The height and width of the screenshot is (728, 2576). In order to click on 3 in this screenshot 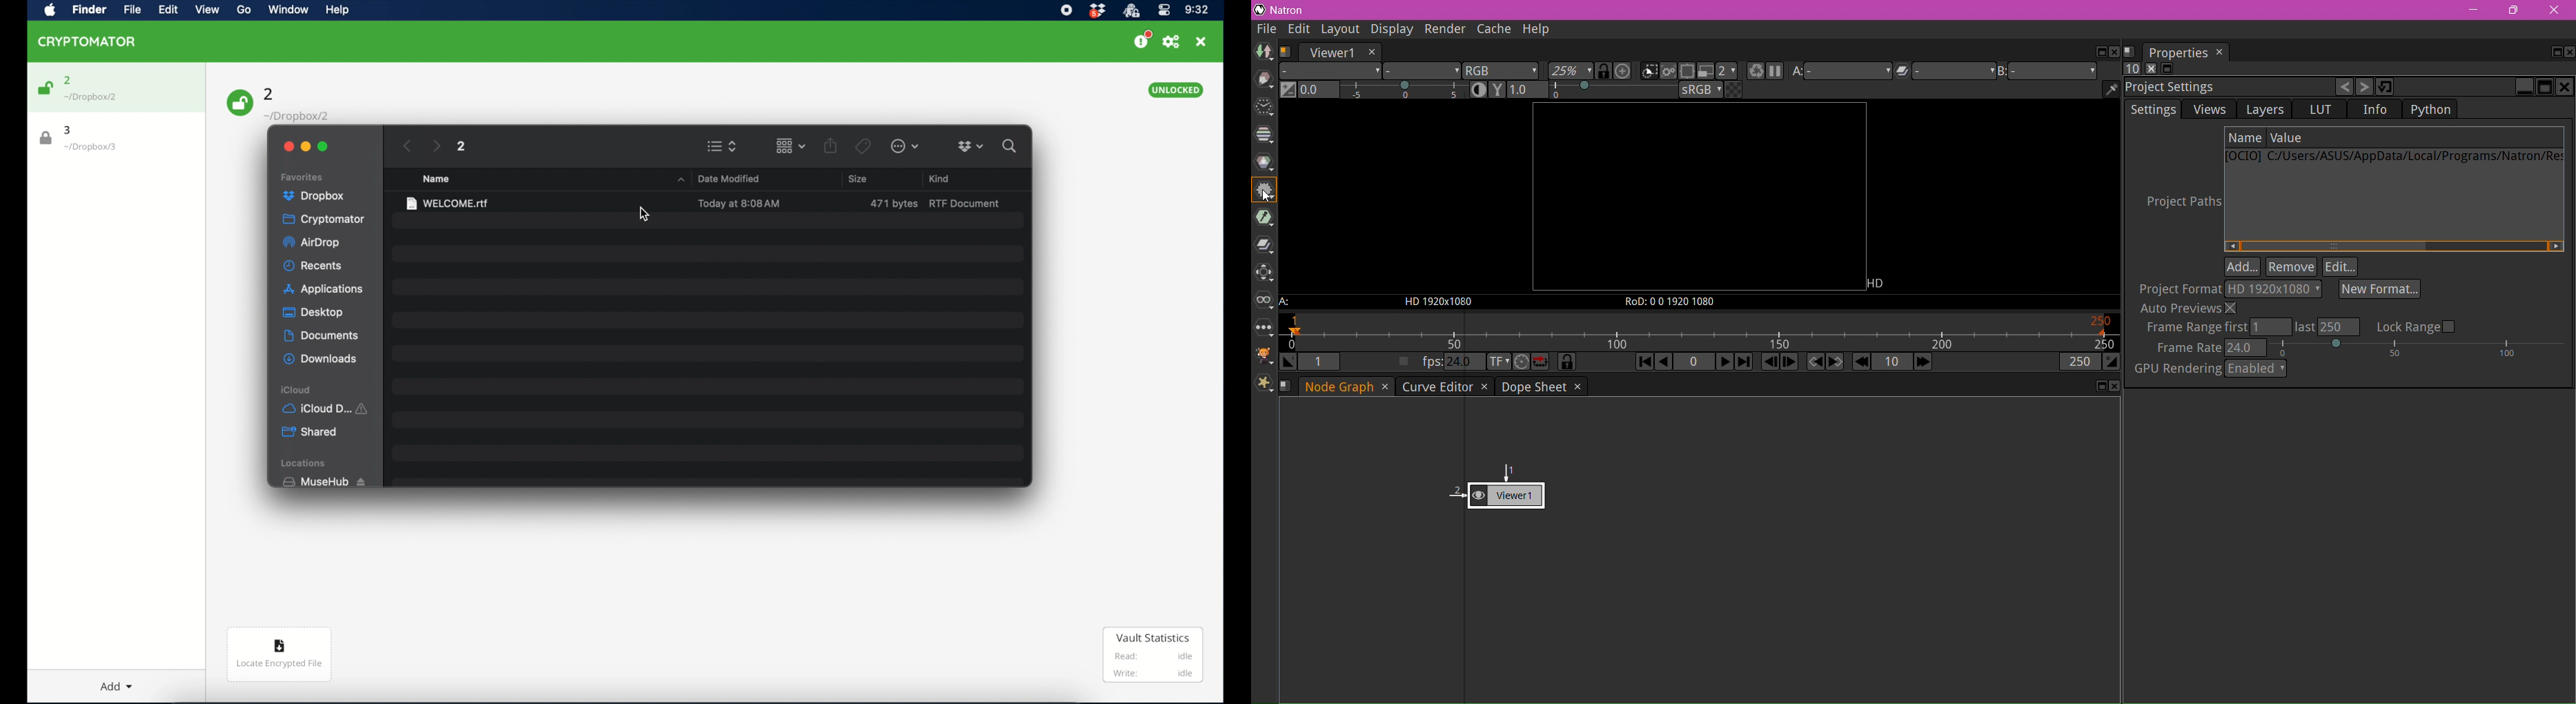, I will do `click(71, 130)`.